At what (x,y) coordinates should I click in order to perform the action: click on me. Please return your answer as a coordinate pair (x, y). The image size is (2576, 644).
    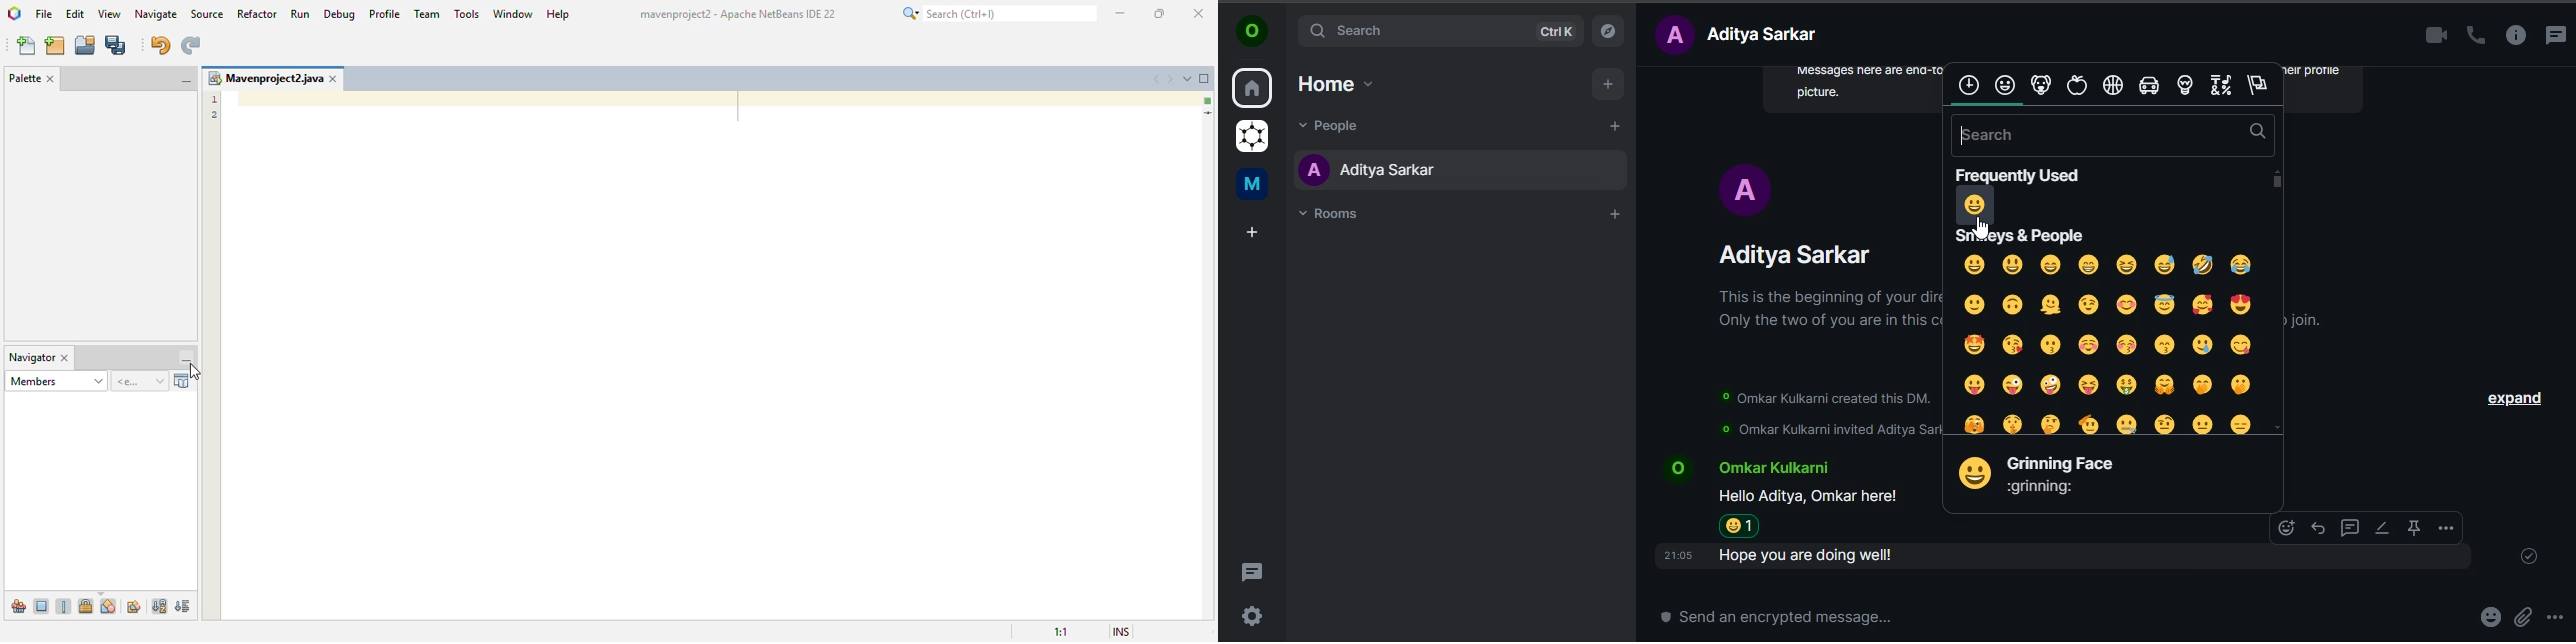
    Looking at the image, I should click on (1250, 184).